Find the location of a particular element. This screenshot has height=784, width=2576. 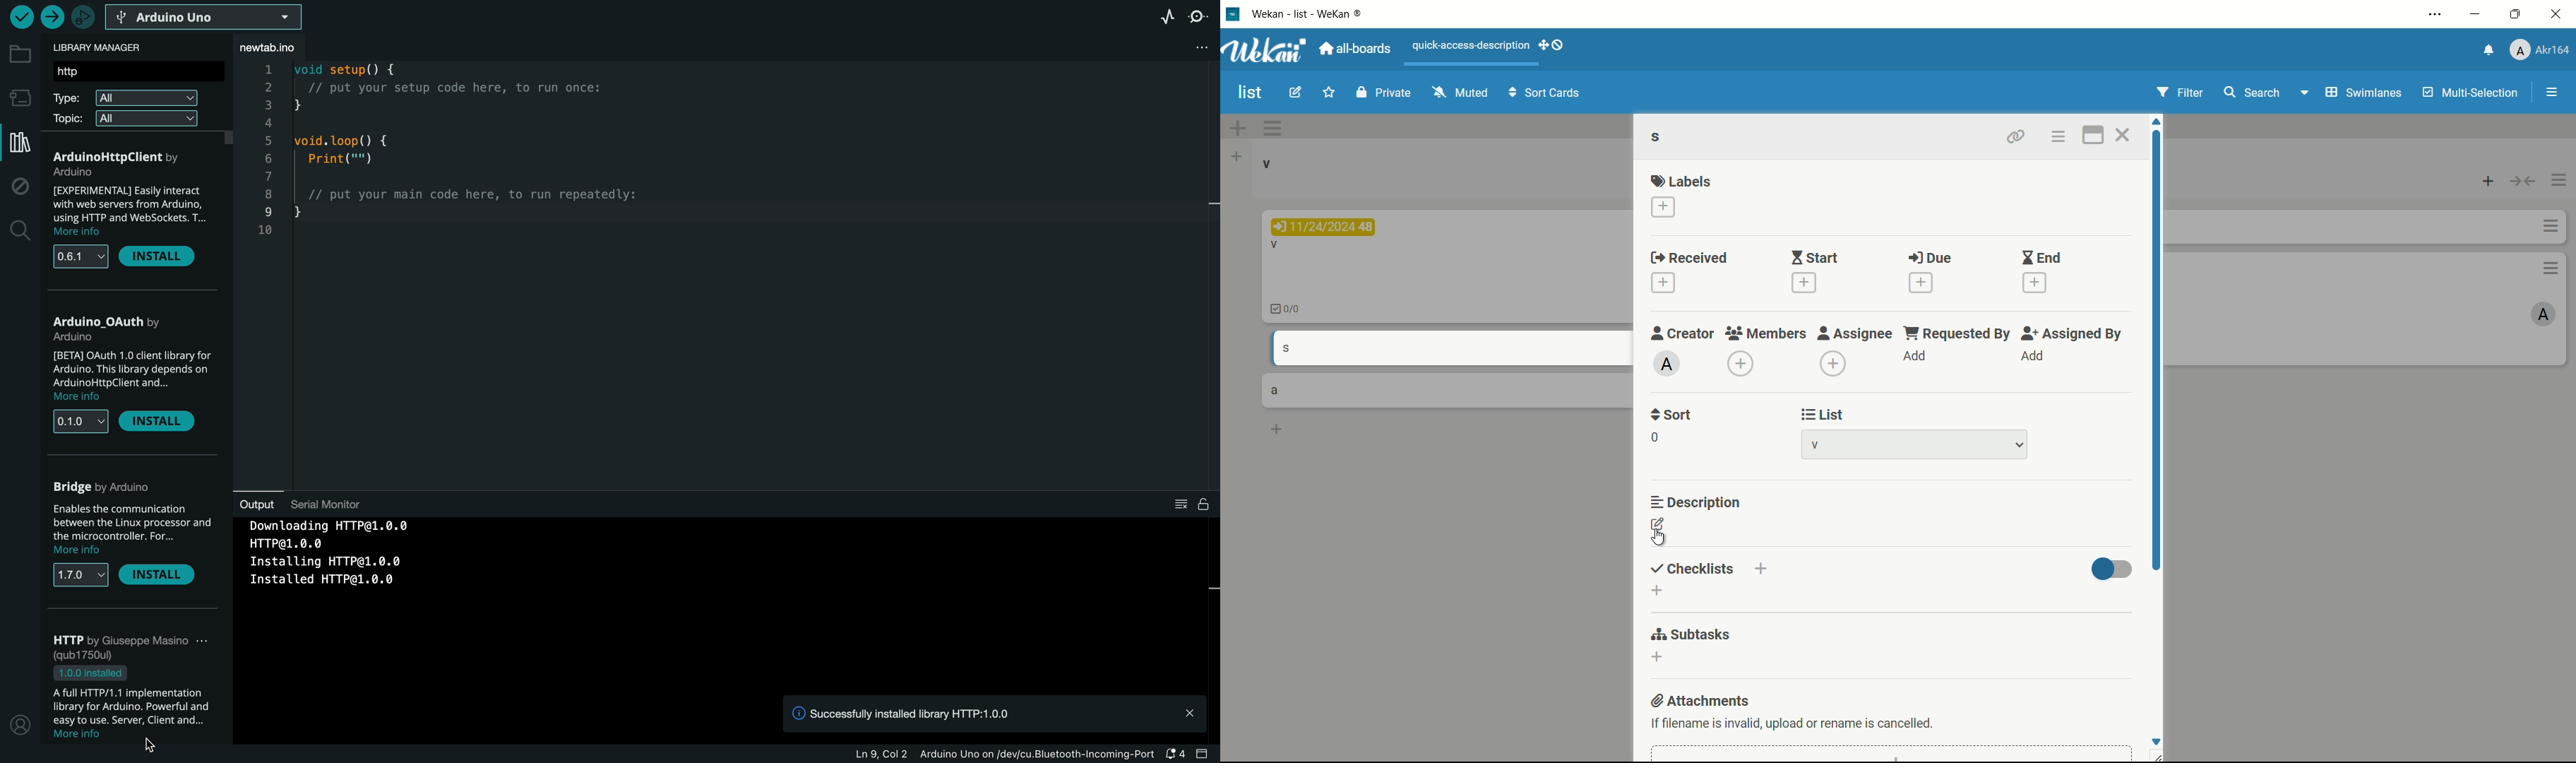

list is located at coordinates (1820, 414).